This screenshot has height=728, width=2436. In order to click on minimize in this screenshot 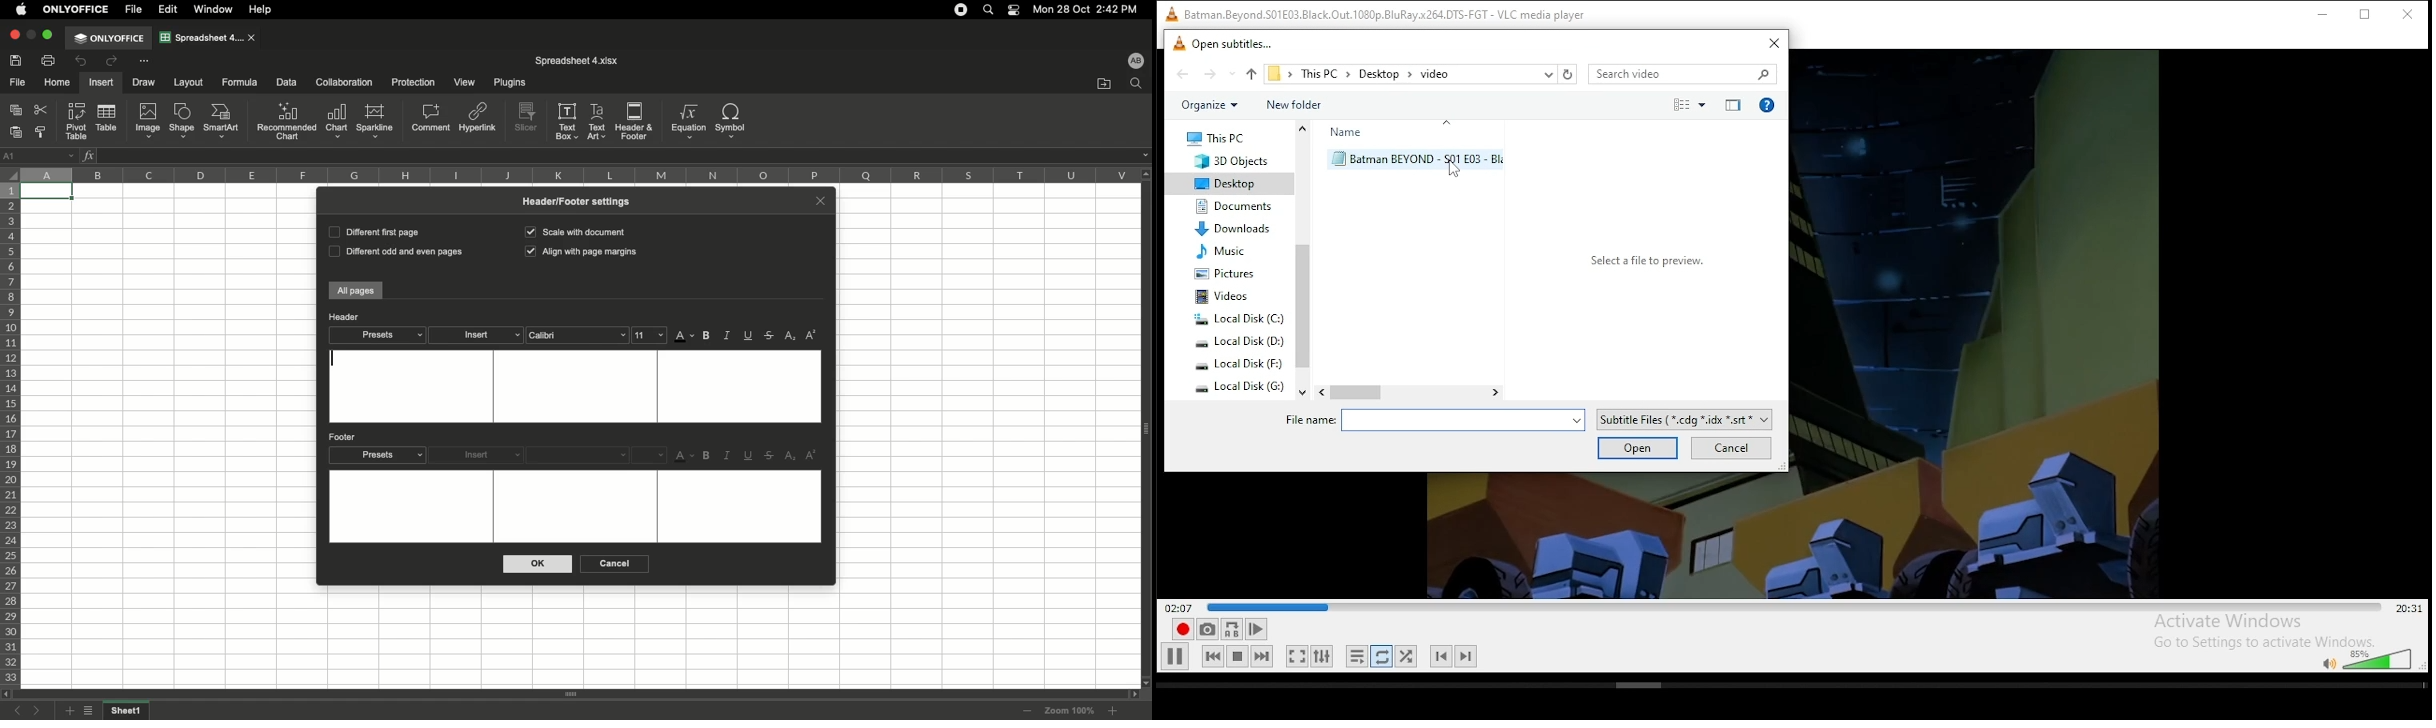, I will do `click(31, 34)`.